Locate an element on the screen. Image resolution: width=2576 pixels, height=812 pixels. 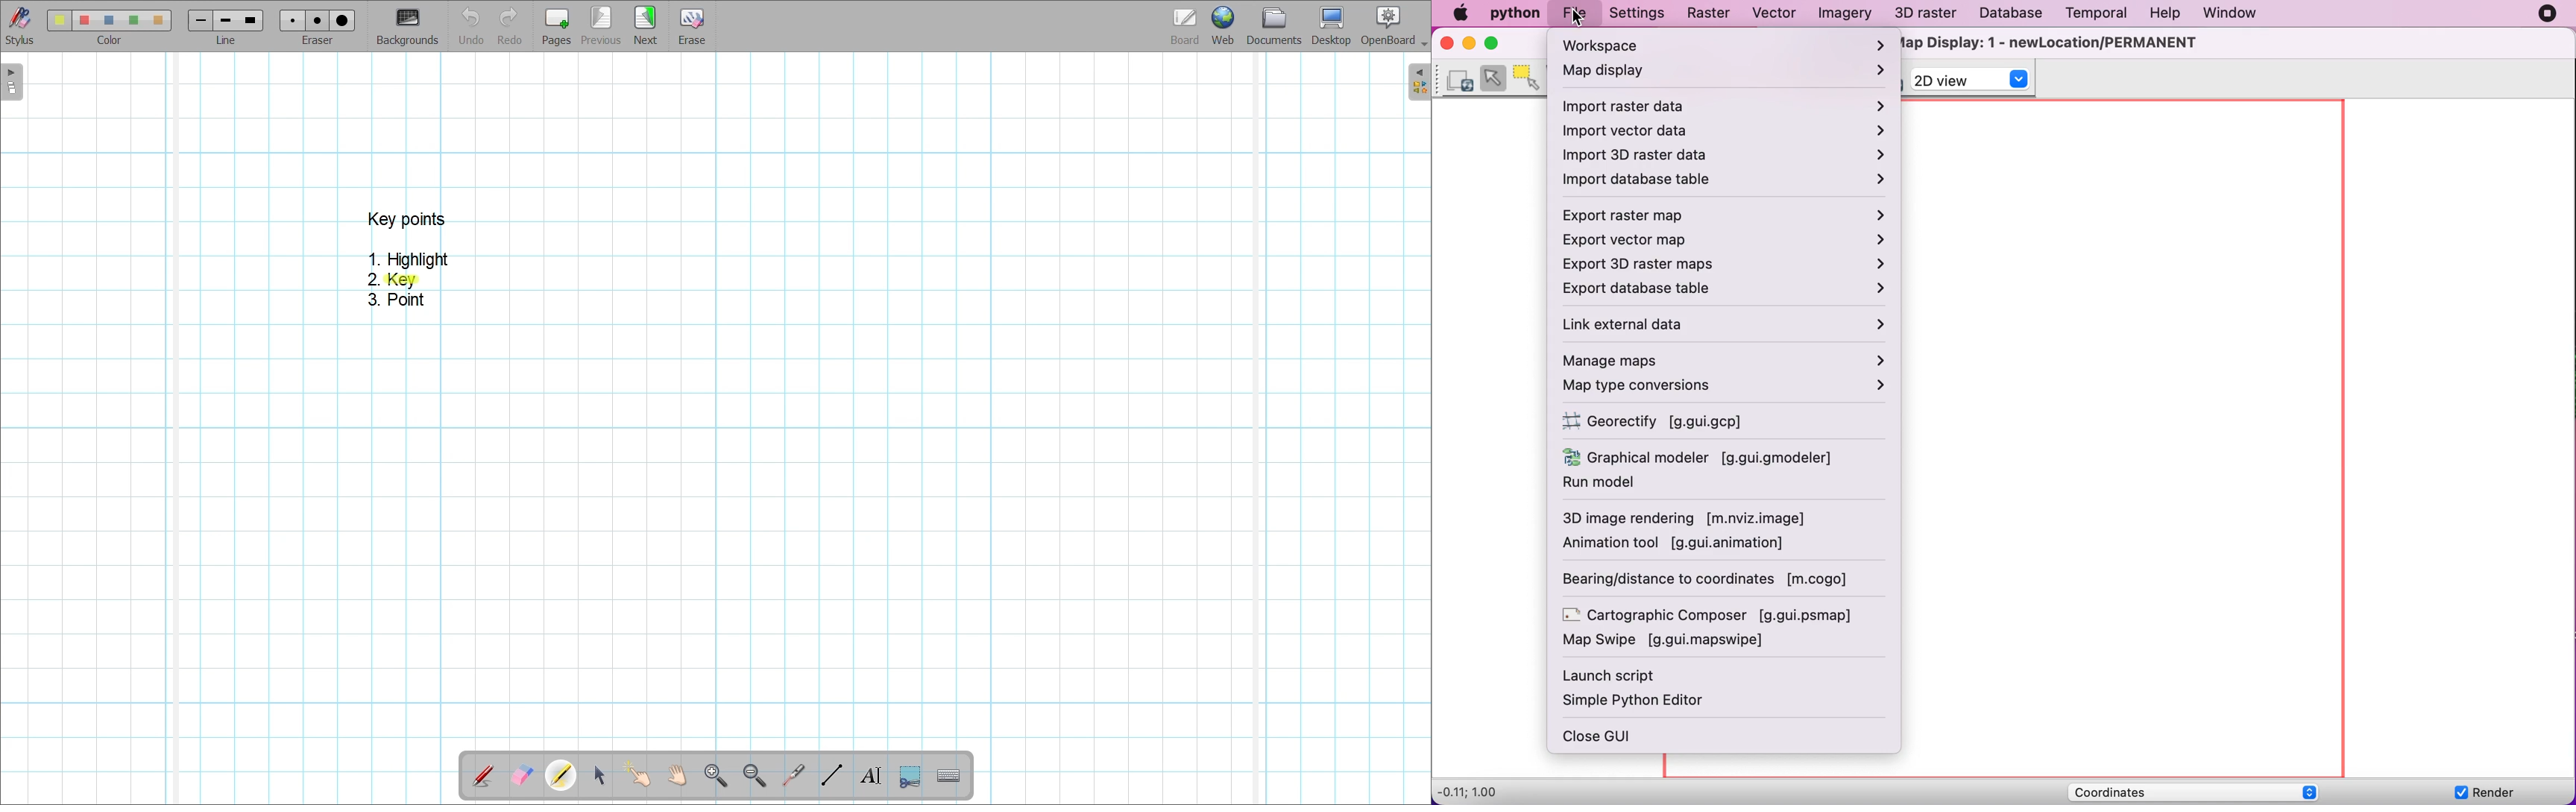
Select and modify objects highlighted is located at coordinates (599, 776).